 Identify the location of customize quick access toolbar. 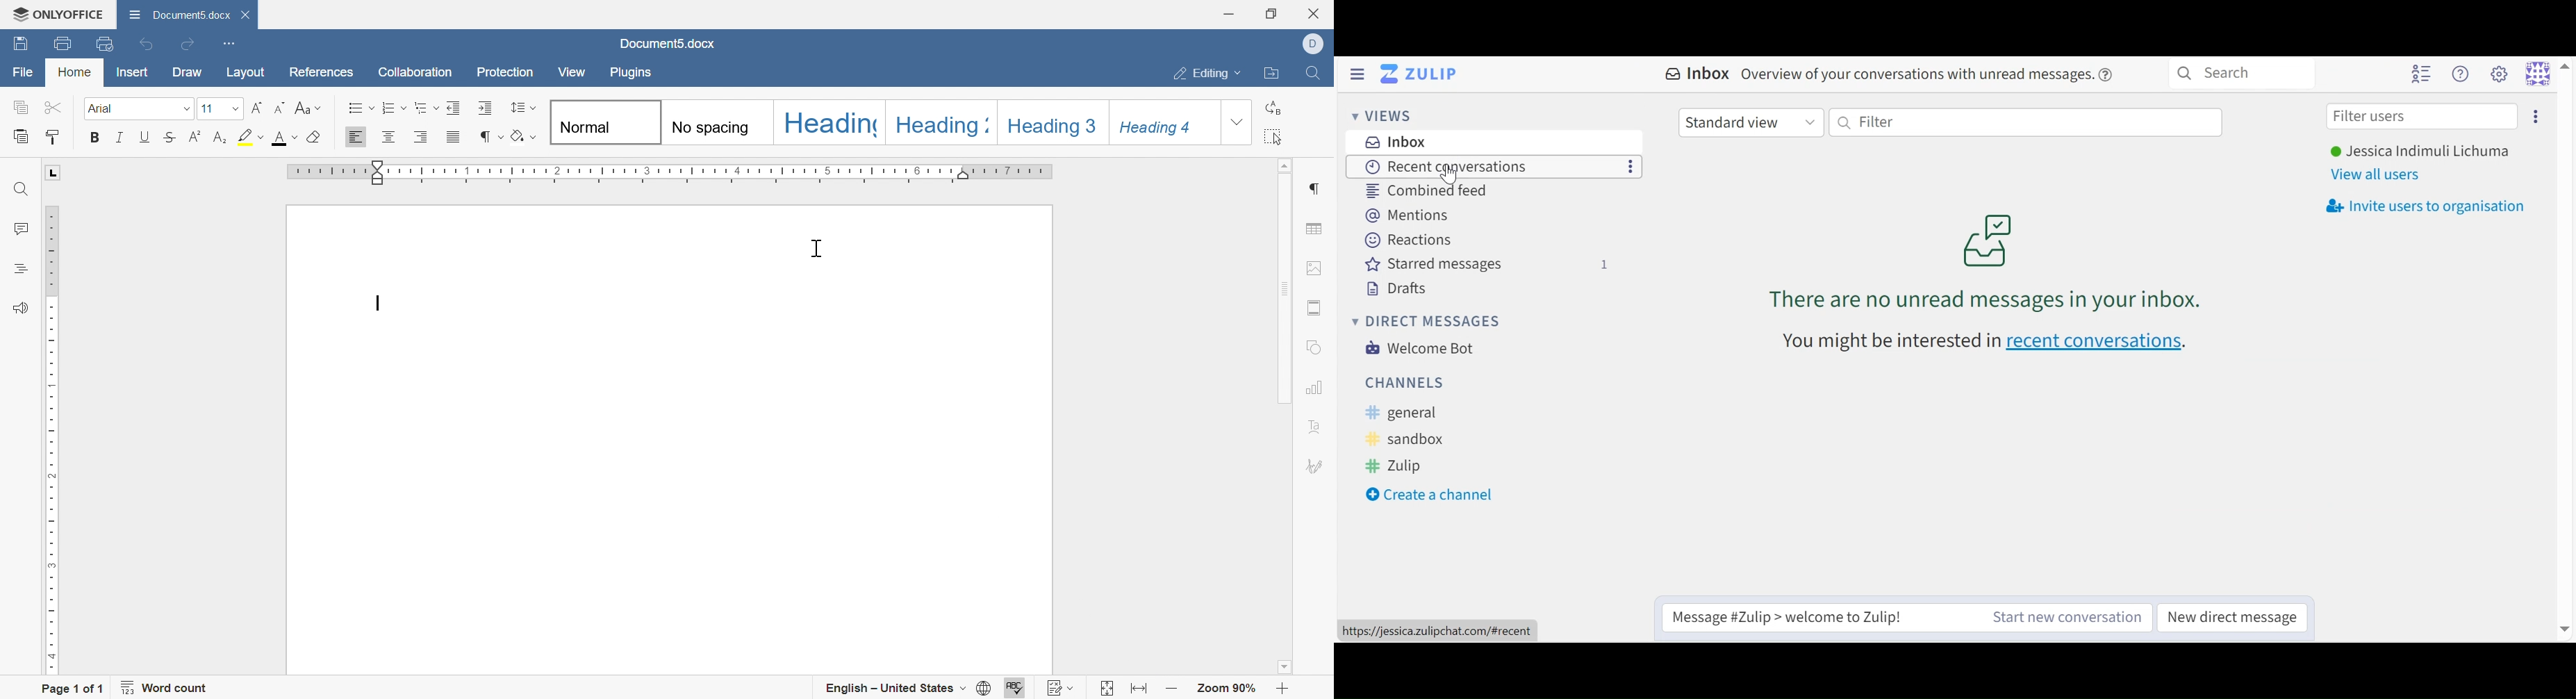
(230, 43).